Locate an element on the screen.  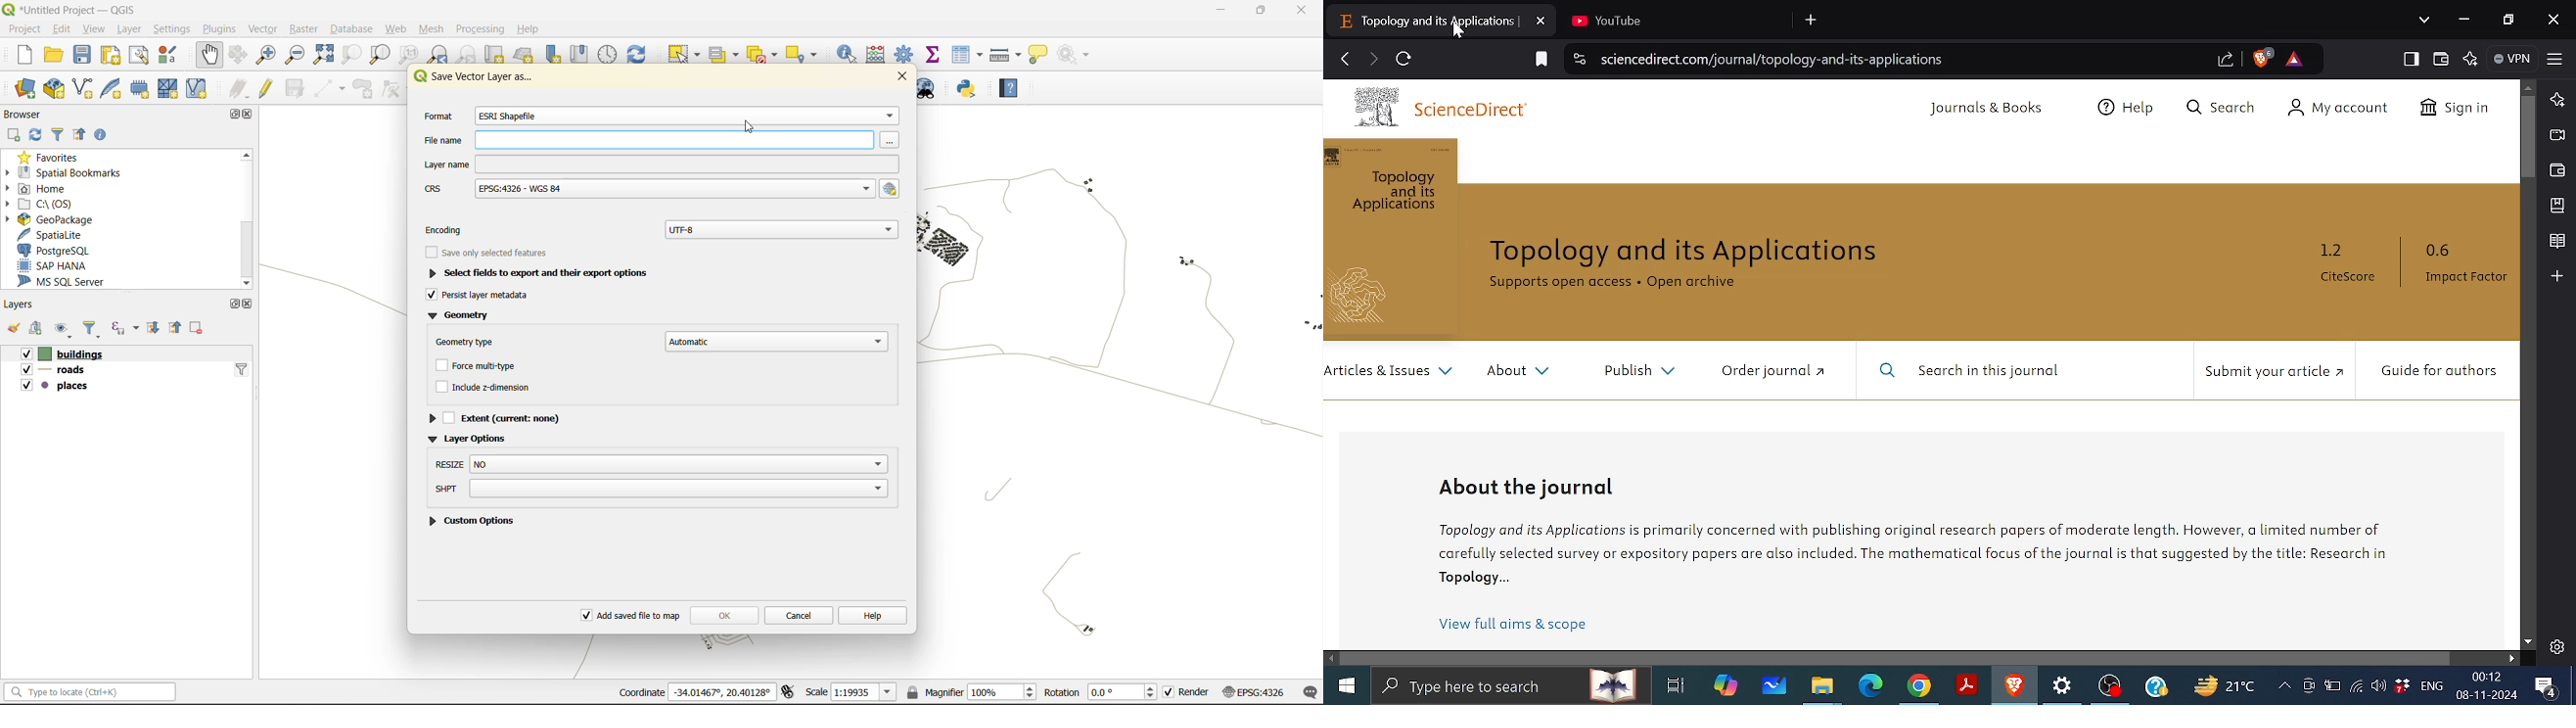
VPN is located at coordinates (2514, 59).